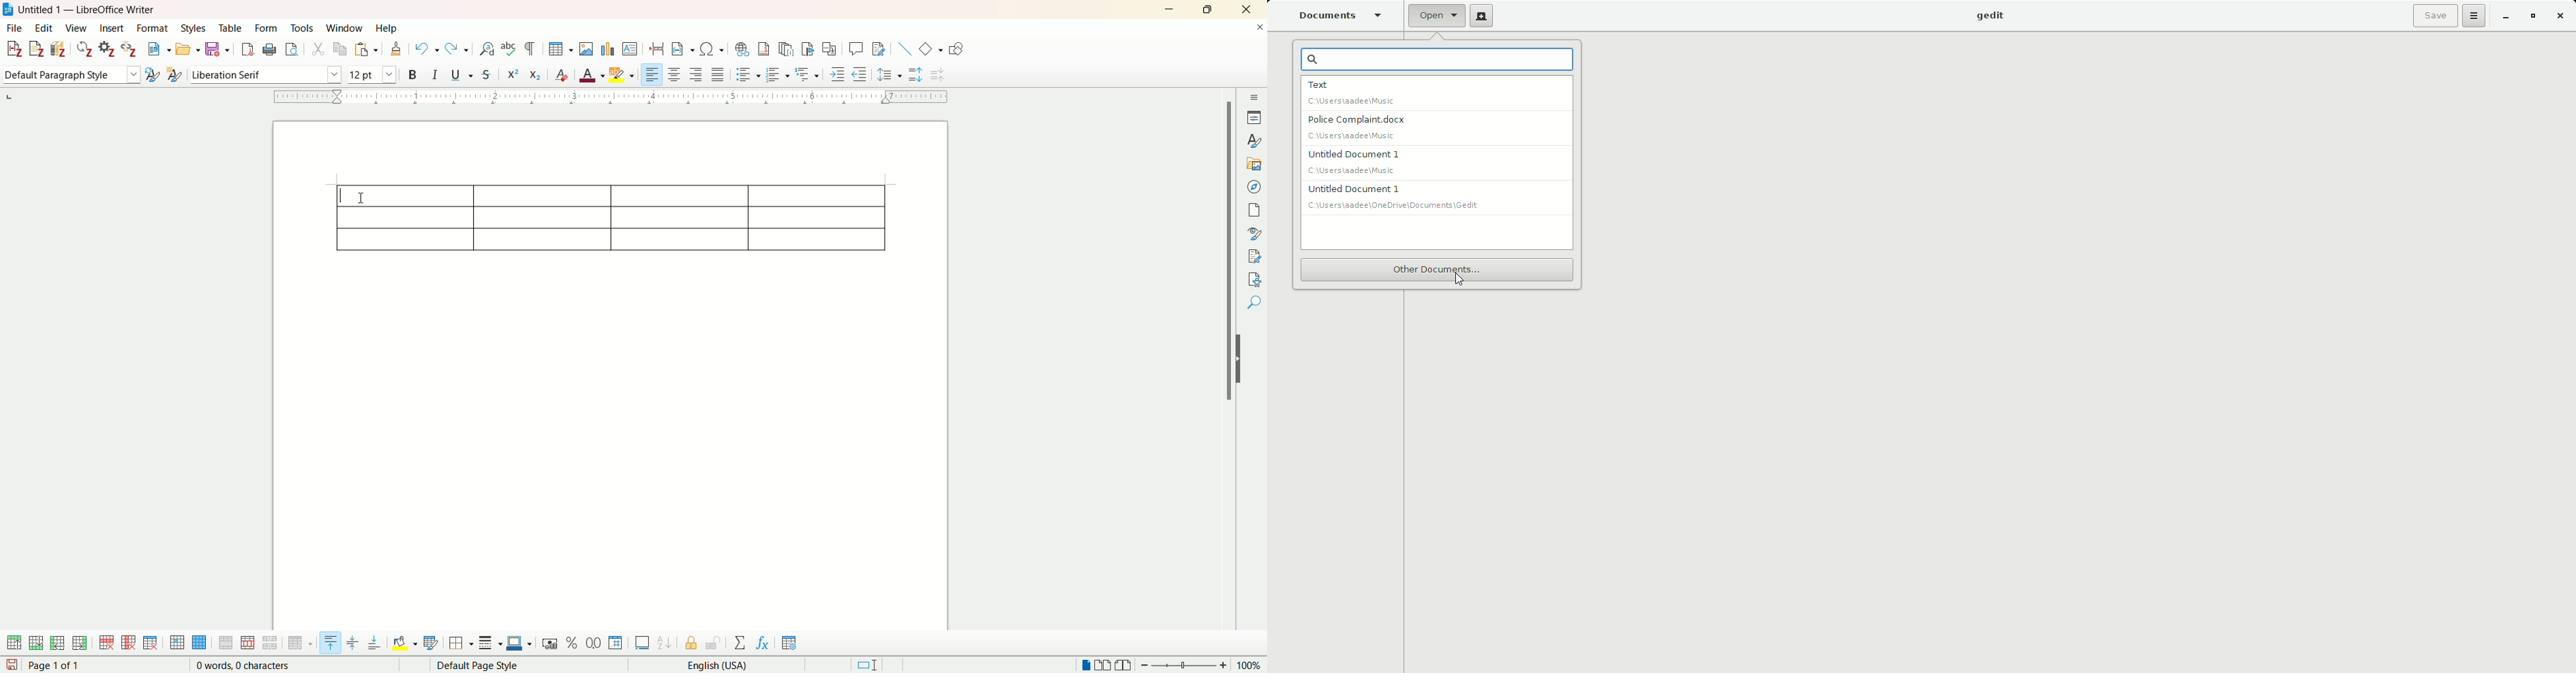 Image resolution: width=2576 pixels, height=700 pixels. I want to click on insert comments, so click(858, 49).